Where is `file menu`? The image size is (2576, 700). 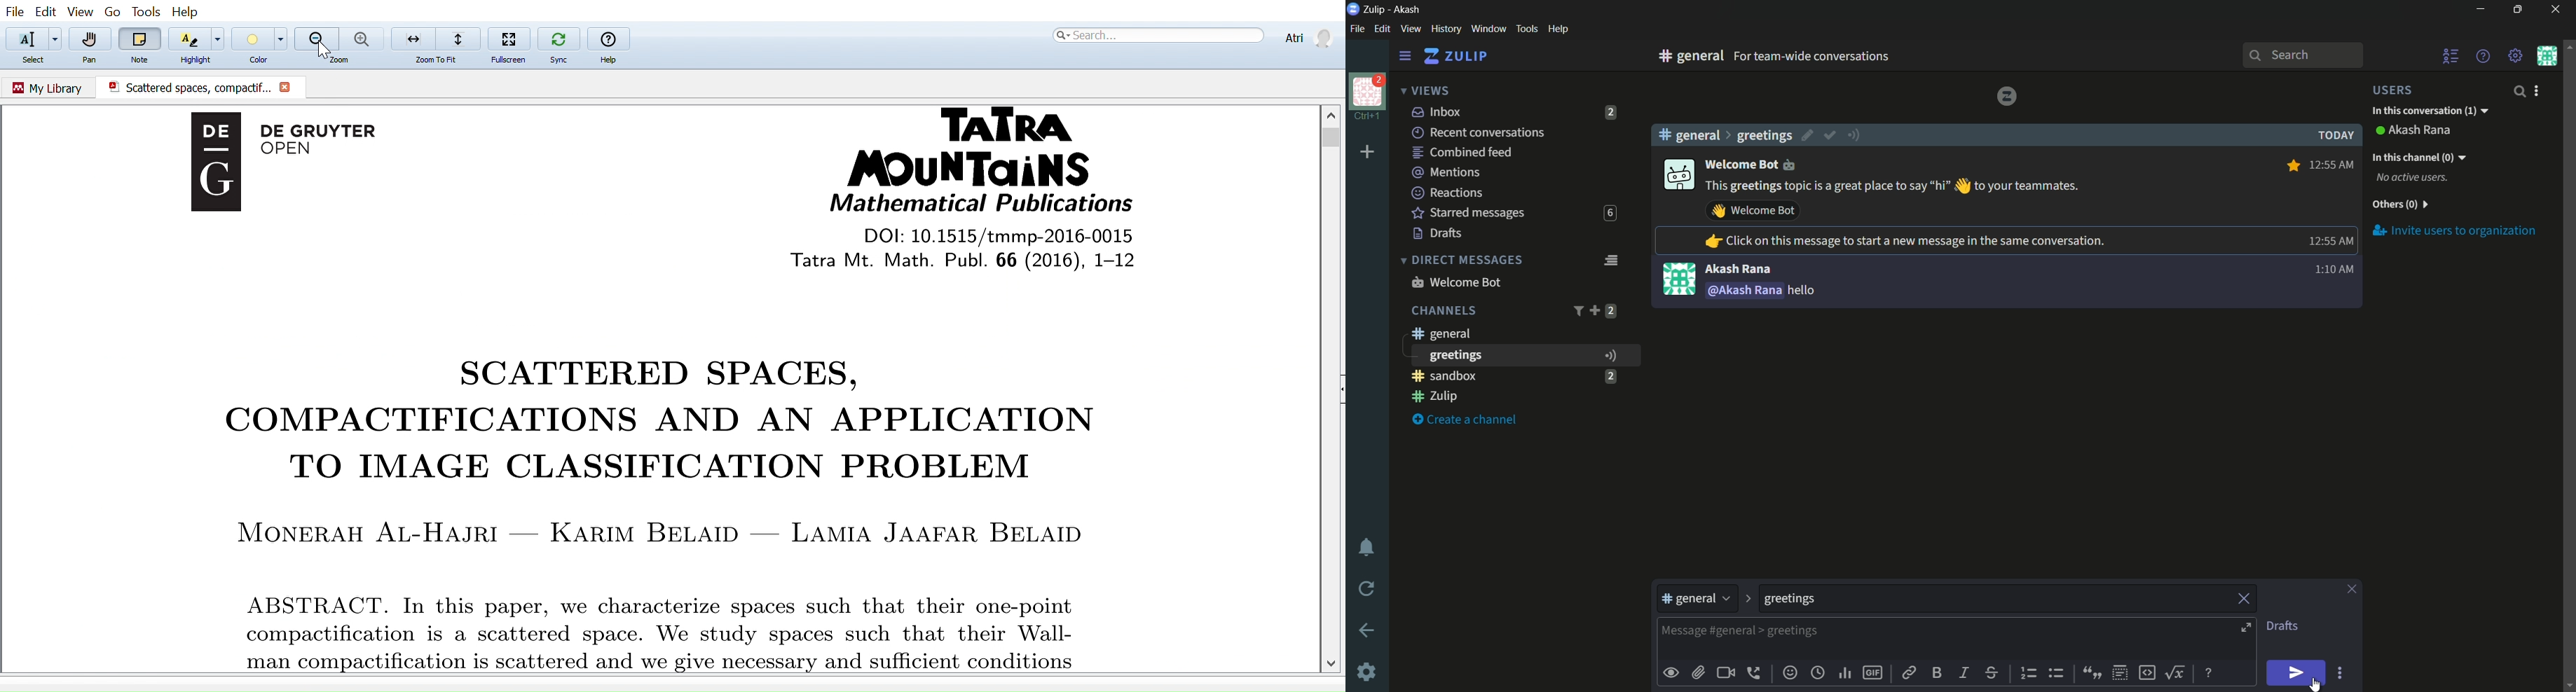 file menu is located at coordinates (1357, 29).